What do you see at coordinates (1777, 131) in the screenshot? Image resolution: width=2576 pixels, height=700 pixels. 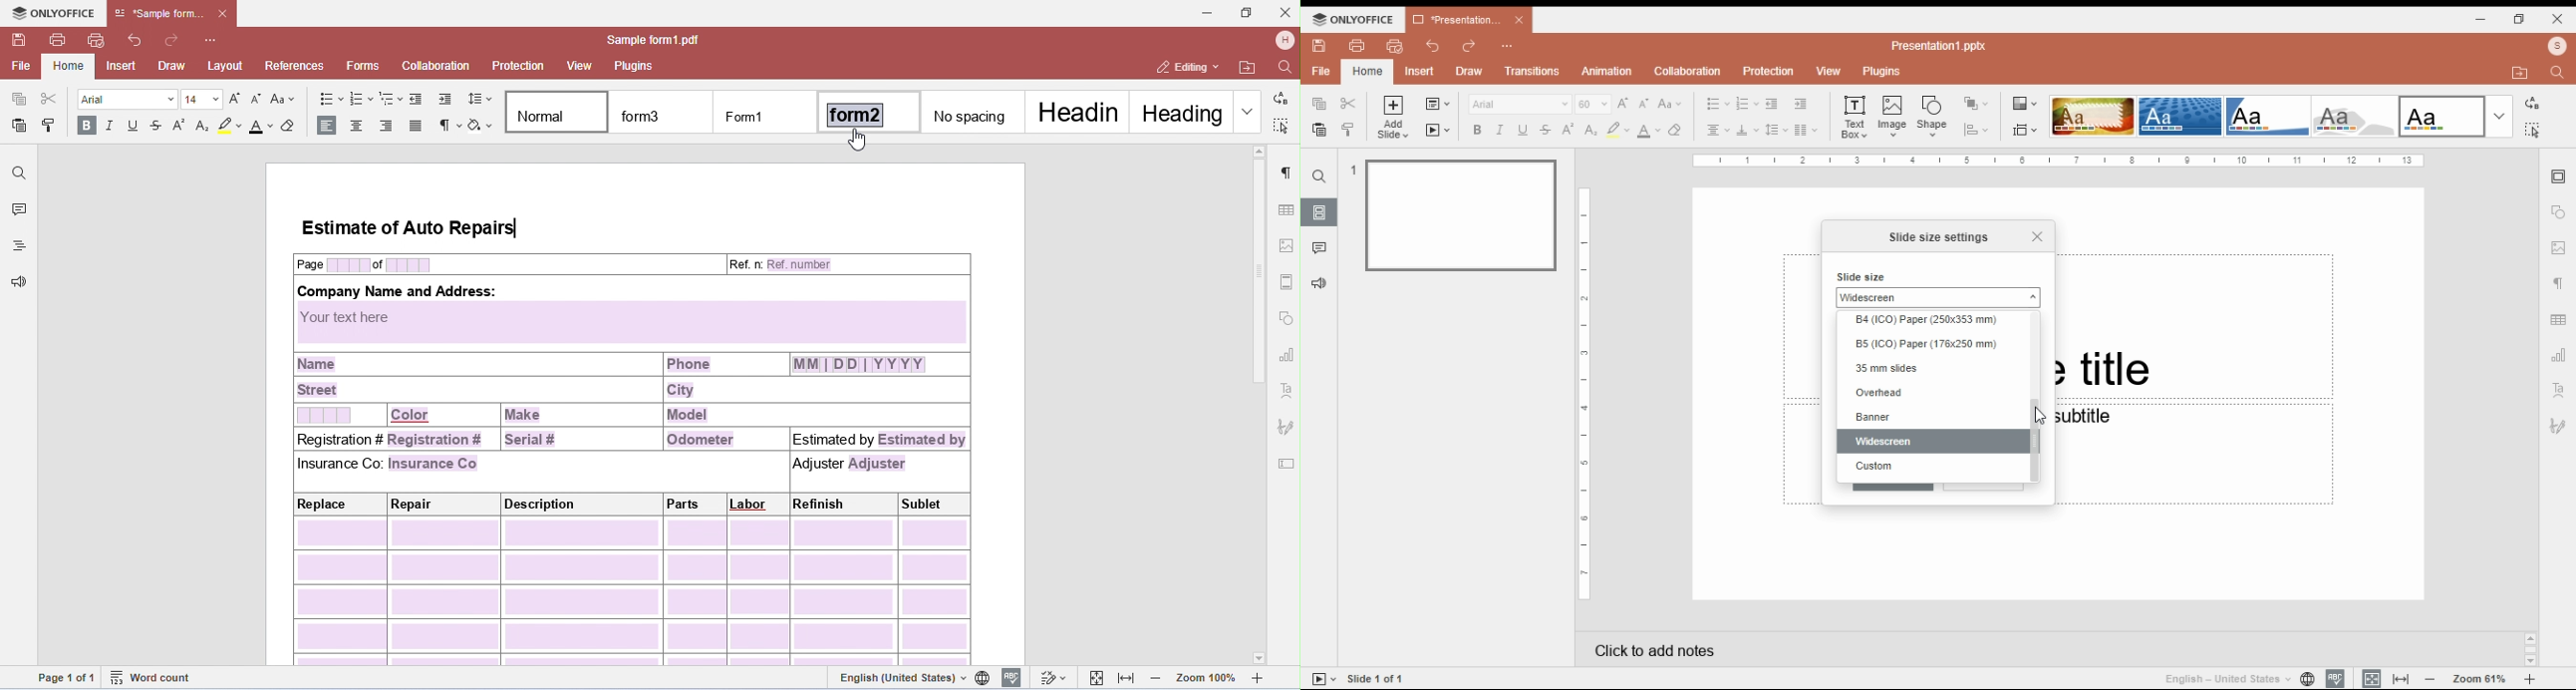 I see `line spacing` at bounding box center [1777, 131].